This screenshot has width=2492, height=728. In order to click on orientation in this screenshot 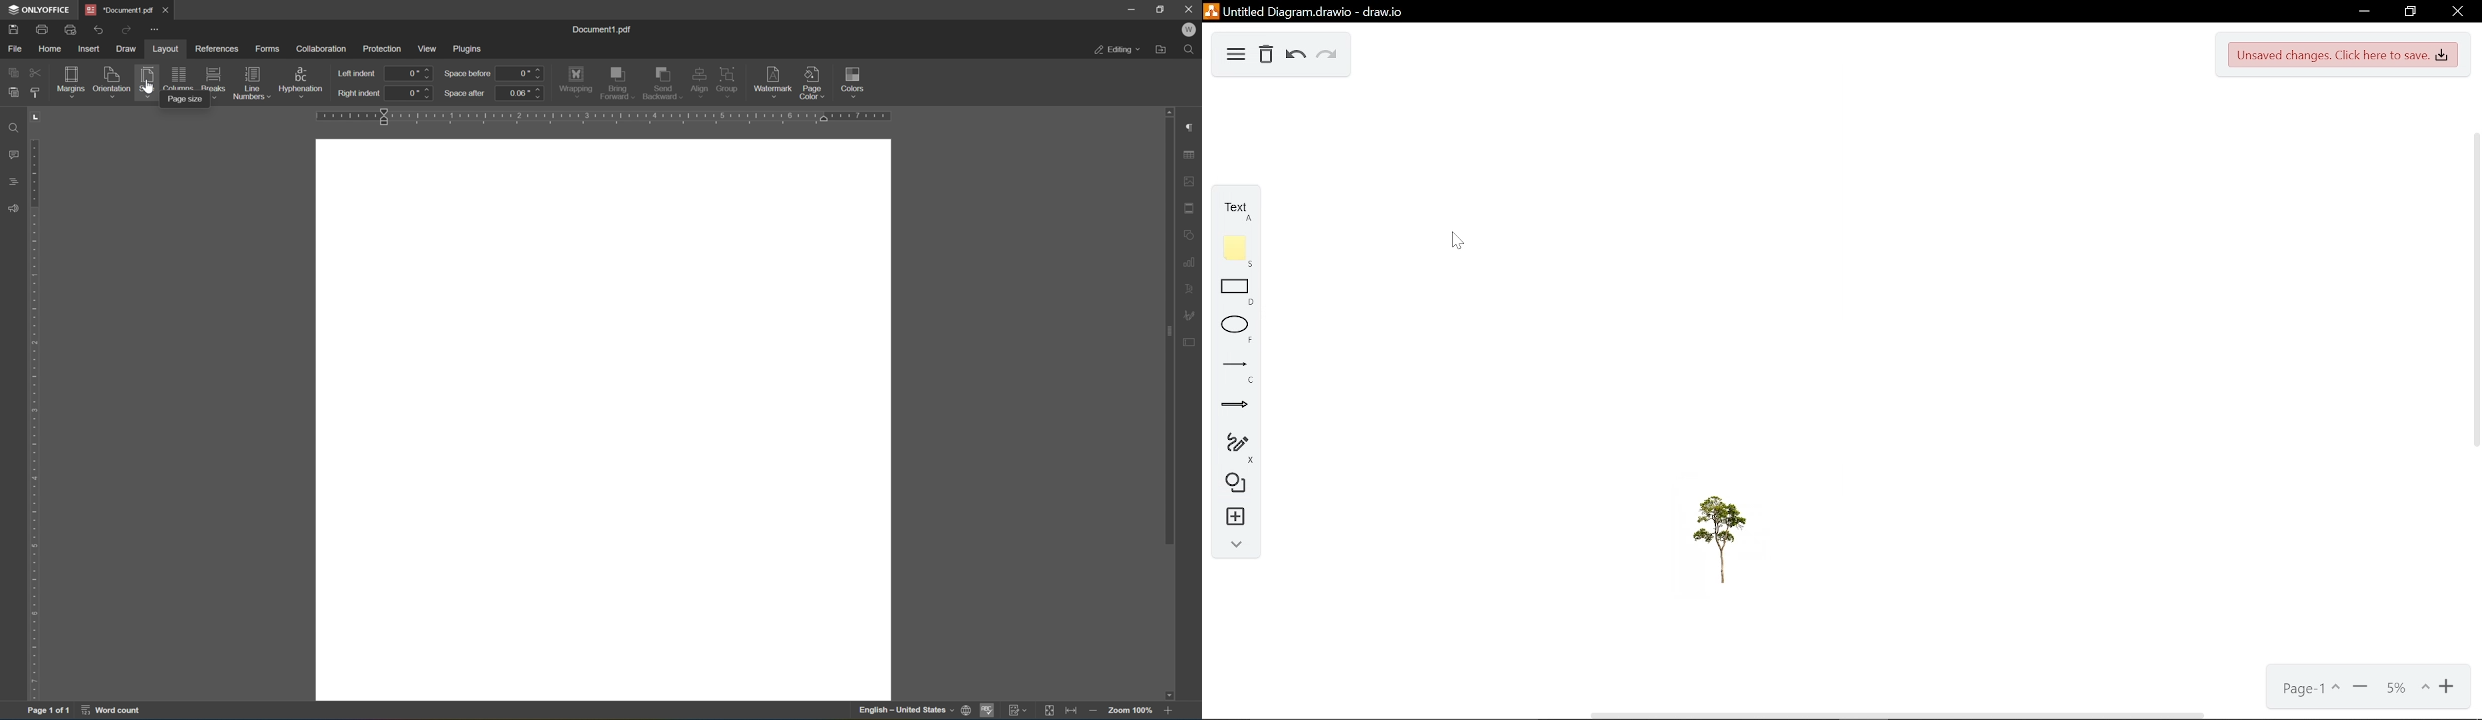, I will do `click(112, 80)`.